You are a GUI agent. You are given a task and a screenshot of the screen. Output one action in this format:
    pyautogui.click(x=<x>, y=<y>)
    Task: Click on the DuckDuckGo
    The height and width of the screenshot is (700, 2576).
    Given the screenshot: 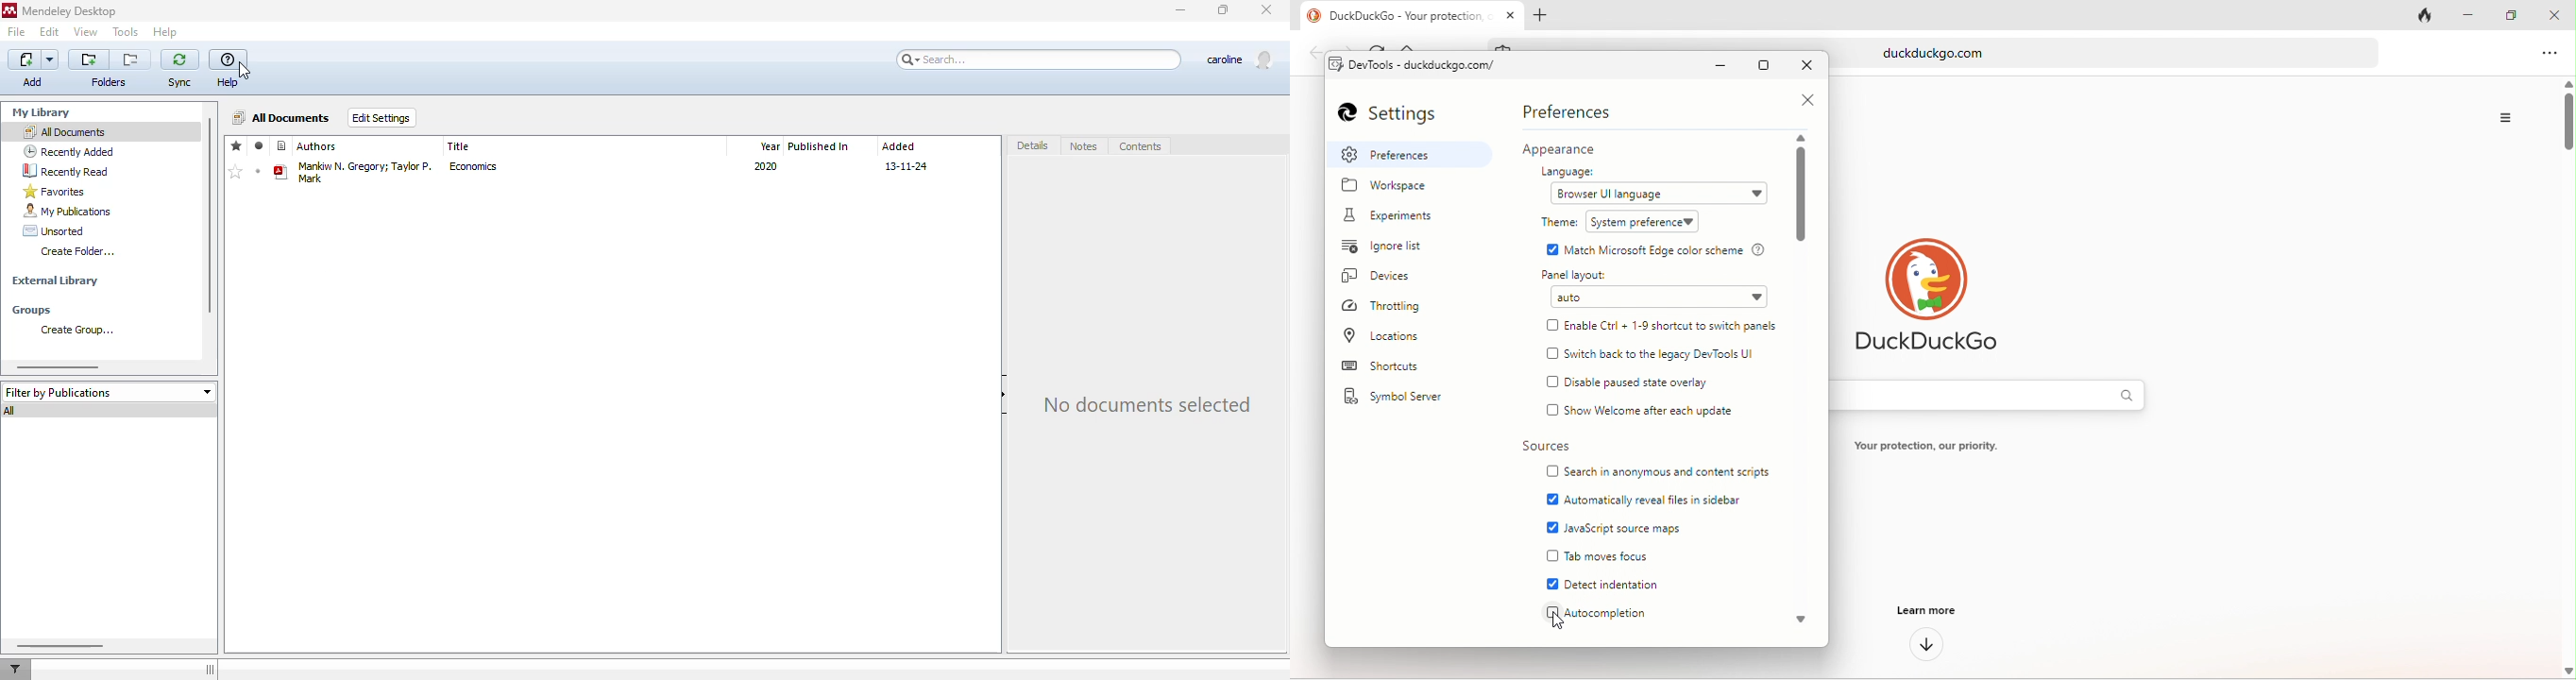 What is the action you would take?
    pyautogui.click(x=1938, y=340)
    